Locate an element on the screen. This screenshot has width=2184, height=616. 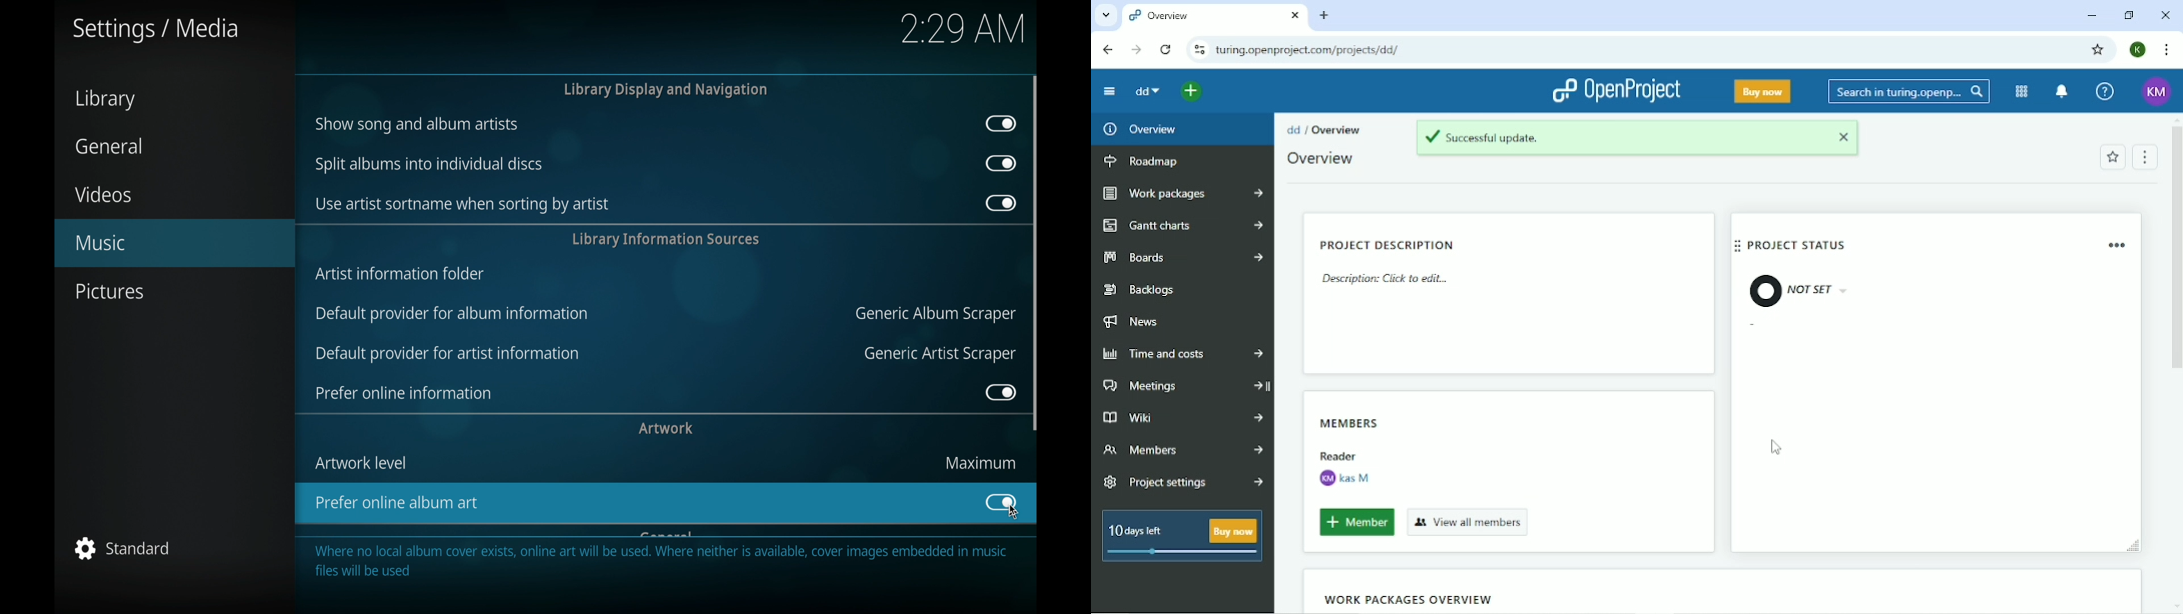
View all members is located at coordinates (1470, 522).